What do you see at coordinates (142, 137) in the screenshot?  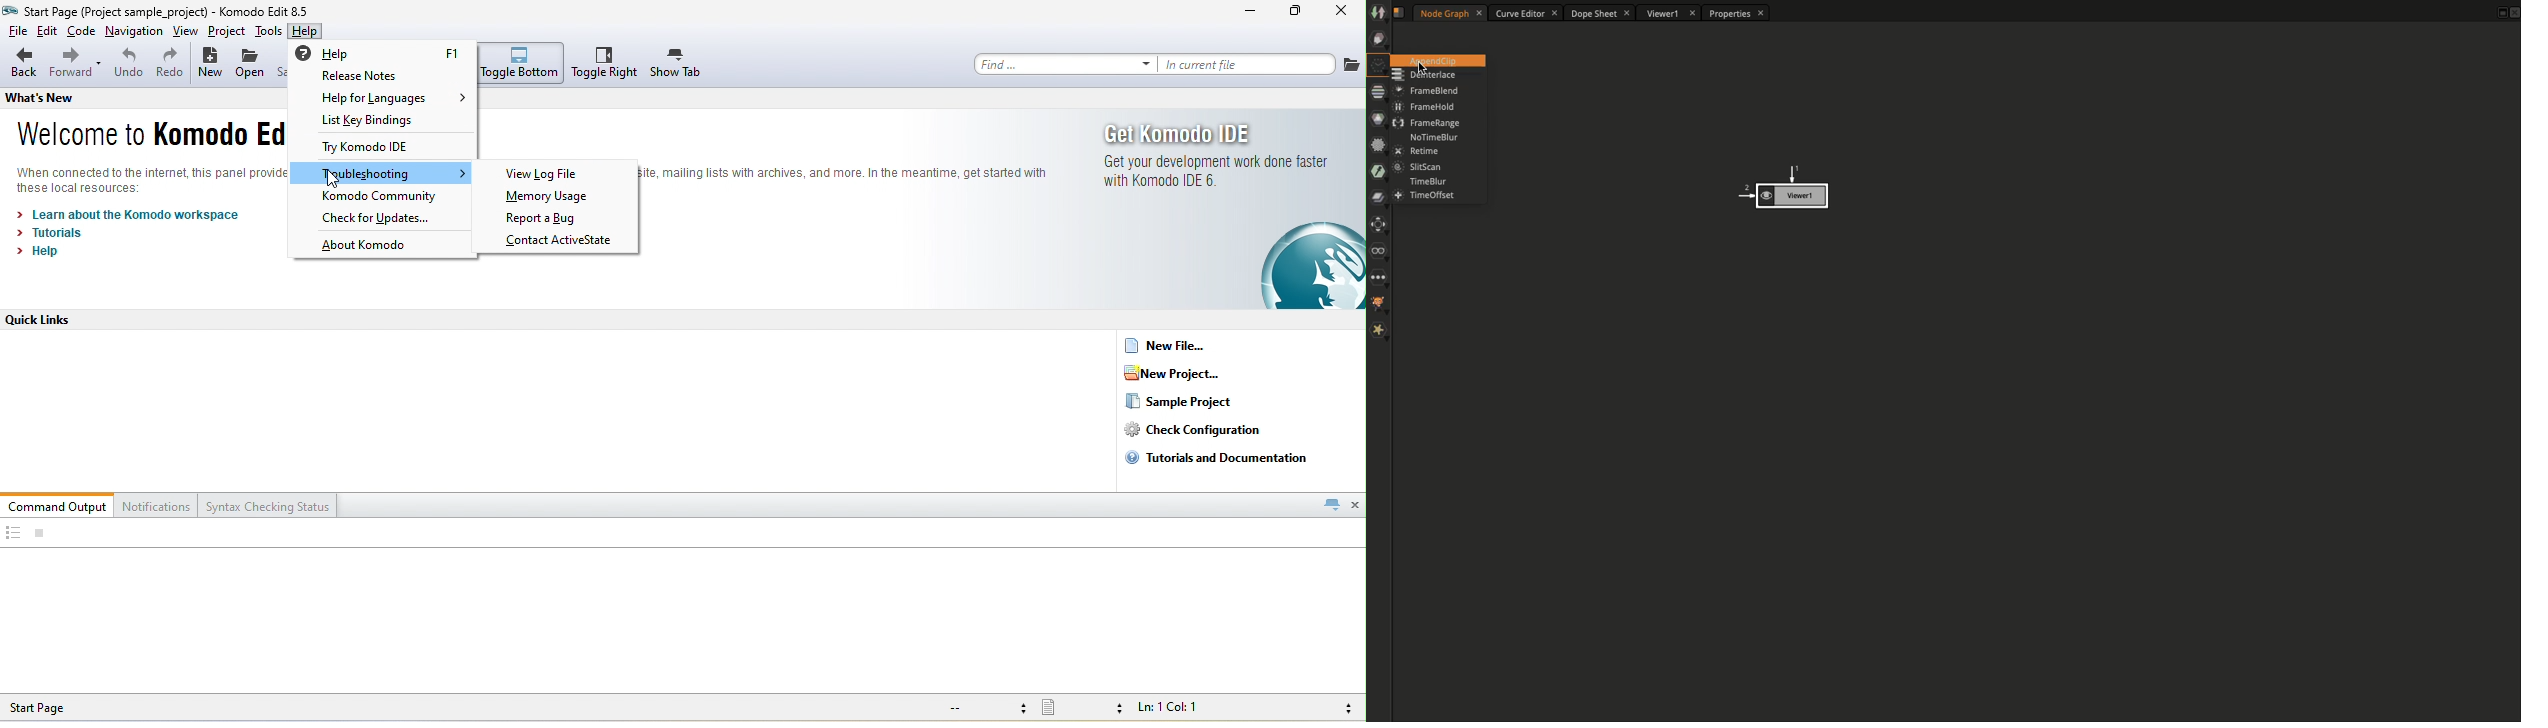 I see `welcome to komodo edit` at bounding box center [142, 137].